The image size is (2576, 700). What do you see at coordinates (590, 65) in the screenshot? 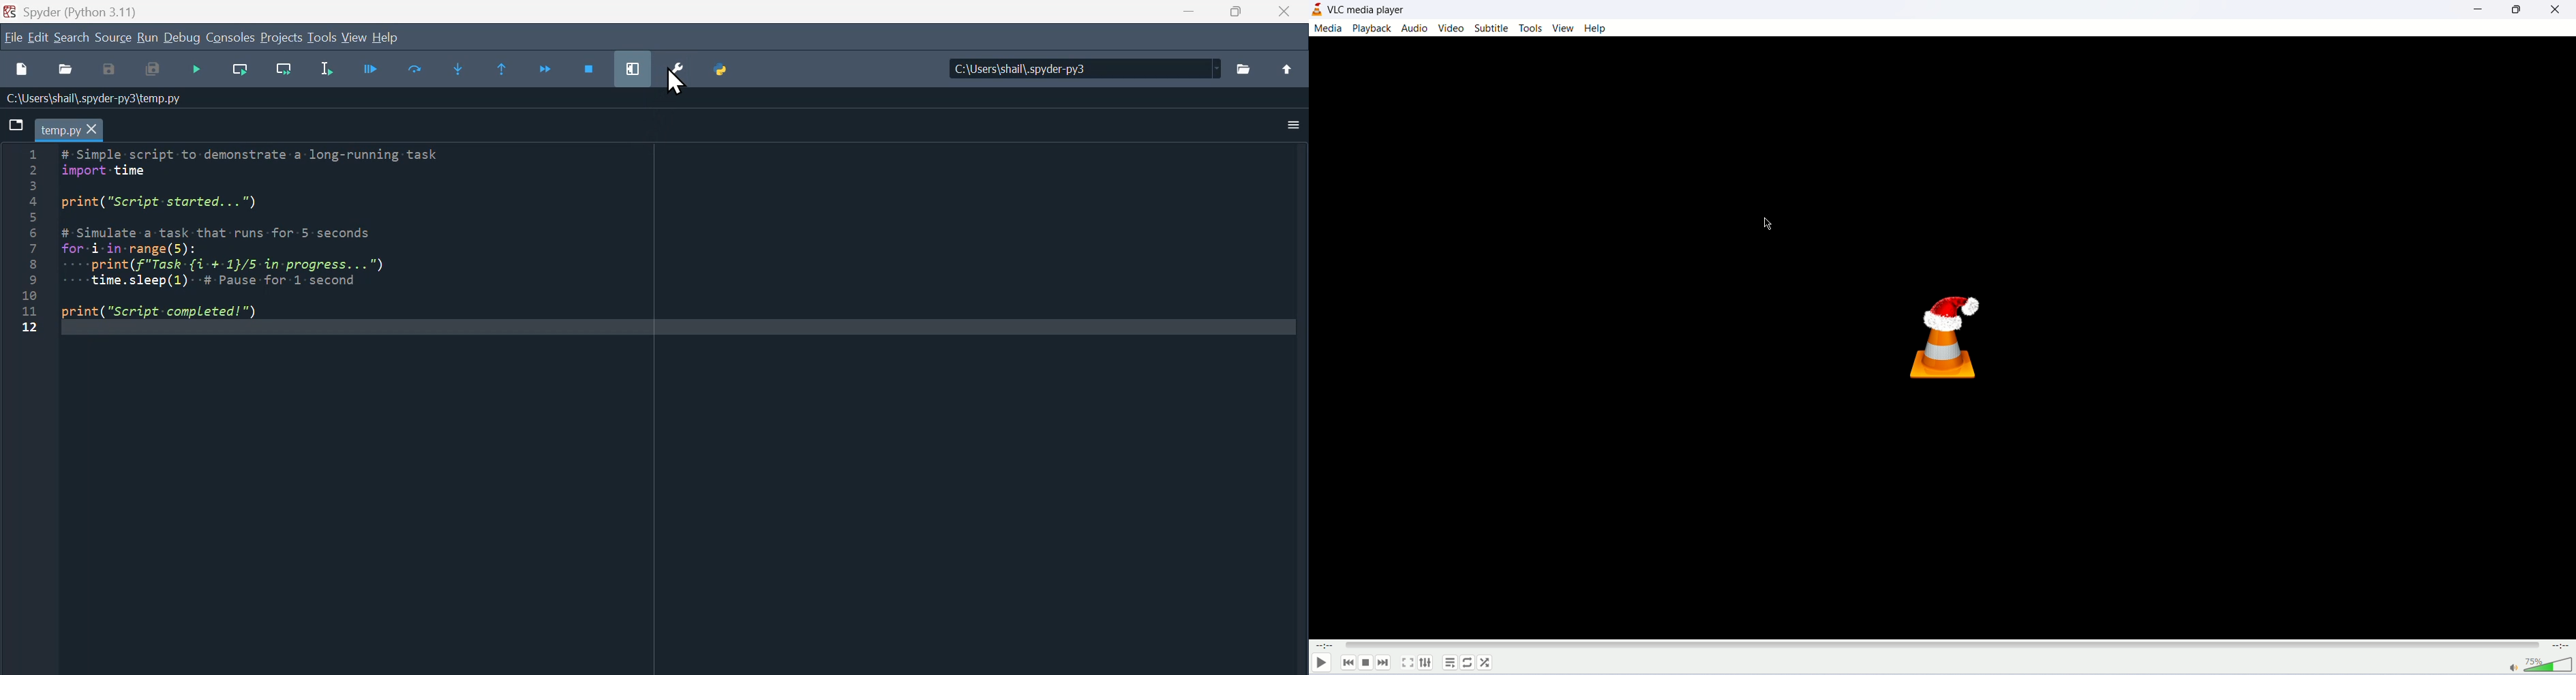
I see `Stop debugging` at bounding box center [590, 65].